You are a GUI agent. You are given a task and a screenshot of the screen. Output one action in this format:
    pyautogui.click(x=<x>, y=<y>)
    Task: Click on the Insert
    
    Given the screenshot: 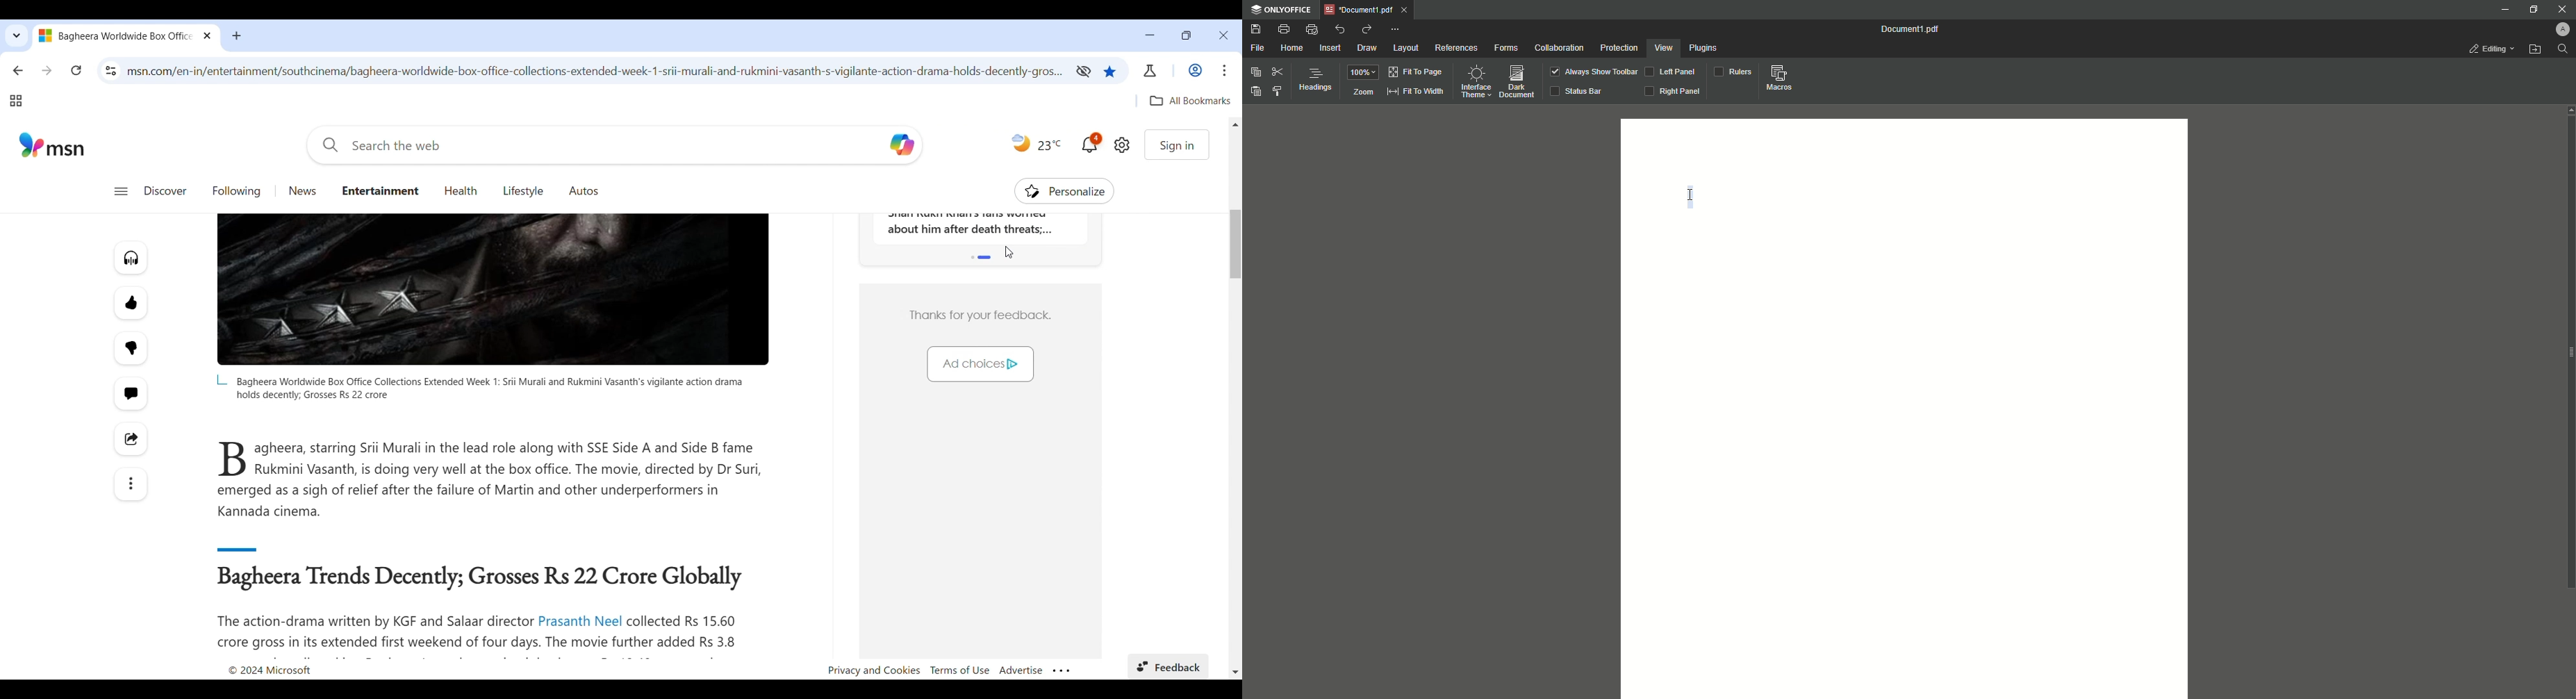 What is the action you would take?
    pyautogui.click(x=1330, y=48)
    